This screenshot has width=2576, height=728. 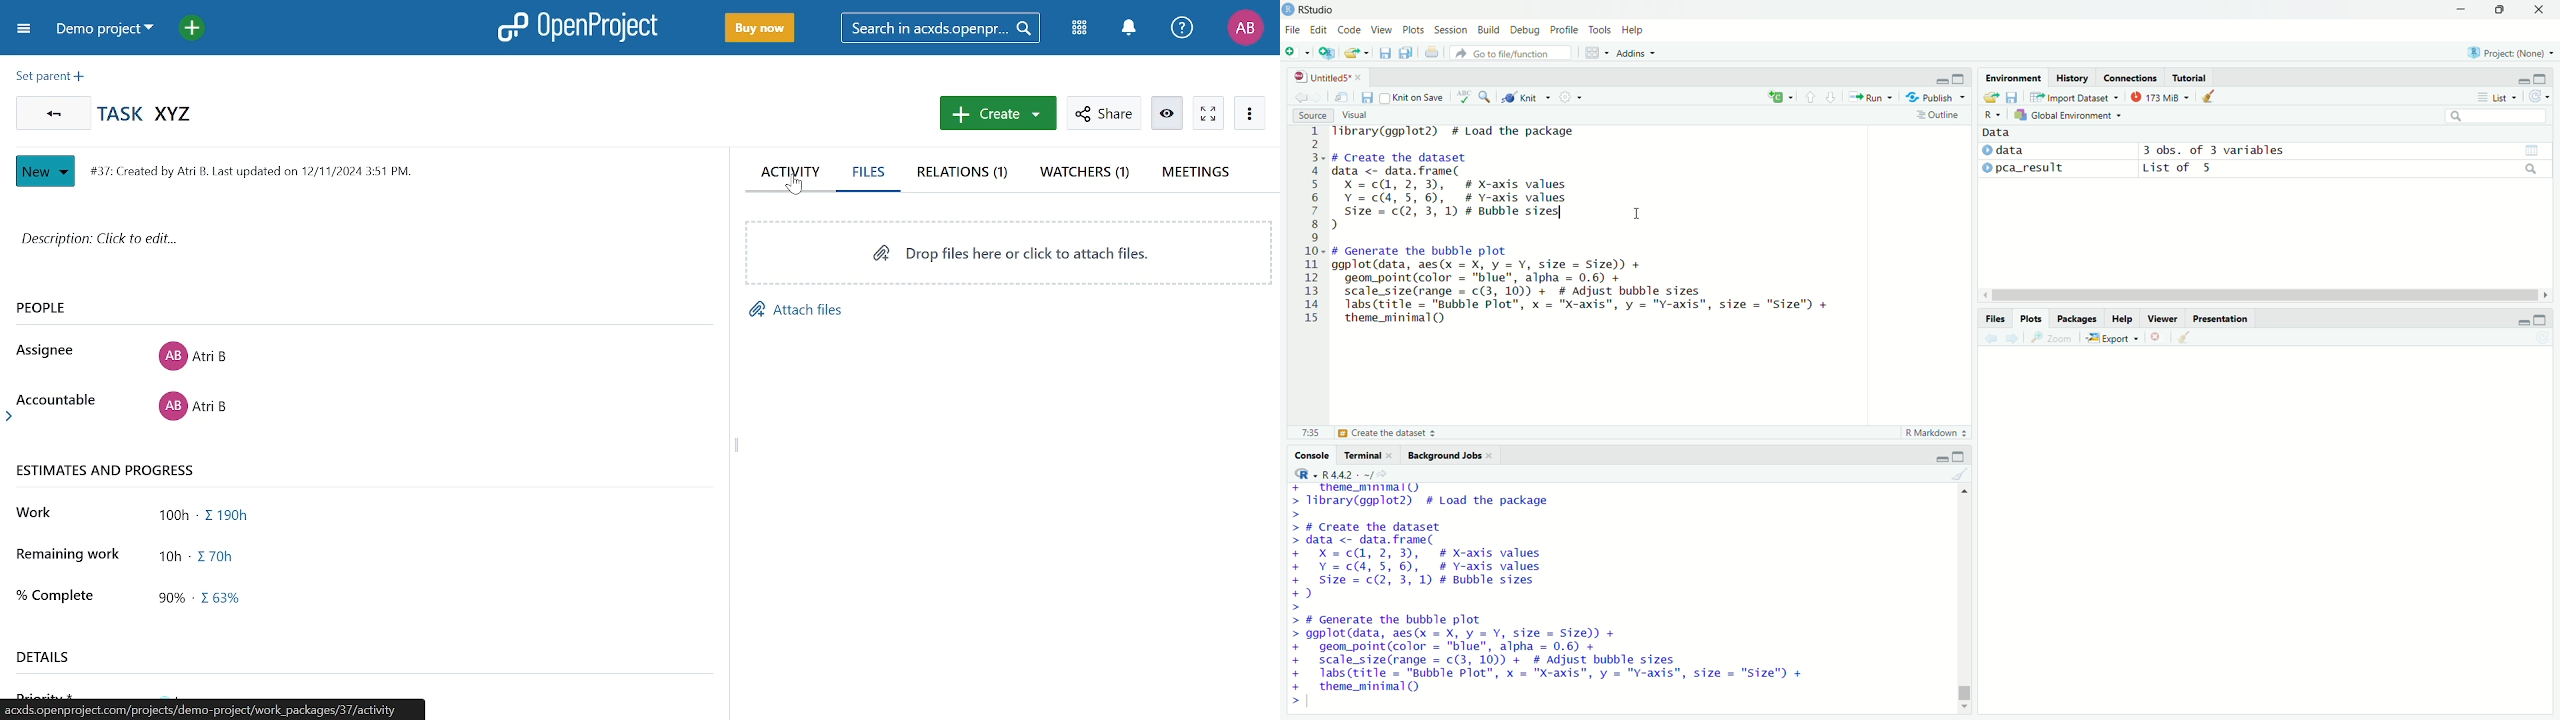 What do you see at coordinates (1997, 319) in the screenshot?
I see `files` at bounding box center [1997, 319].